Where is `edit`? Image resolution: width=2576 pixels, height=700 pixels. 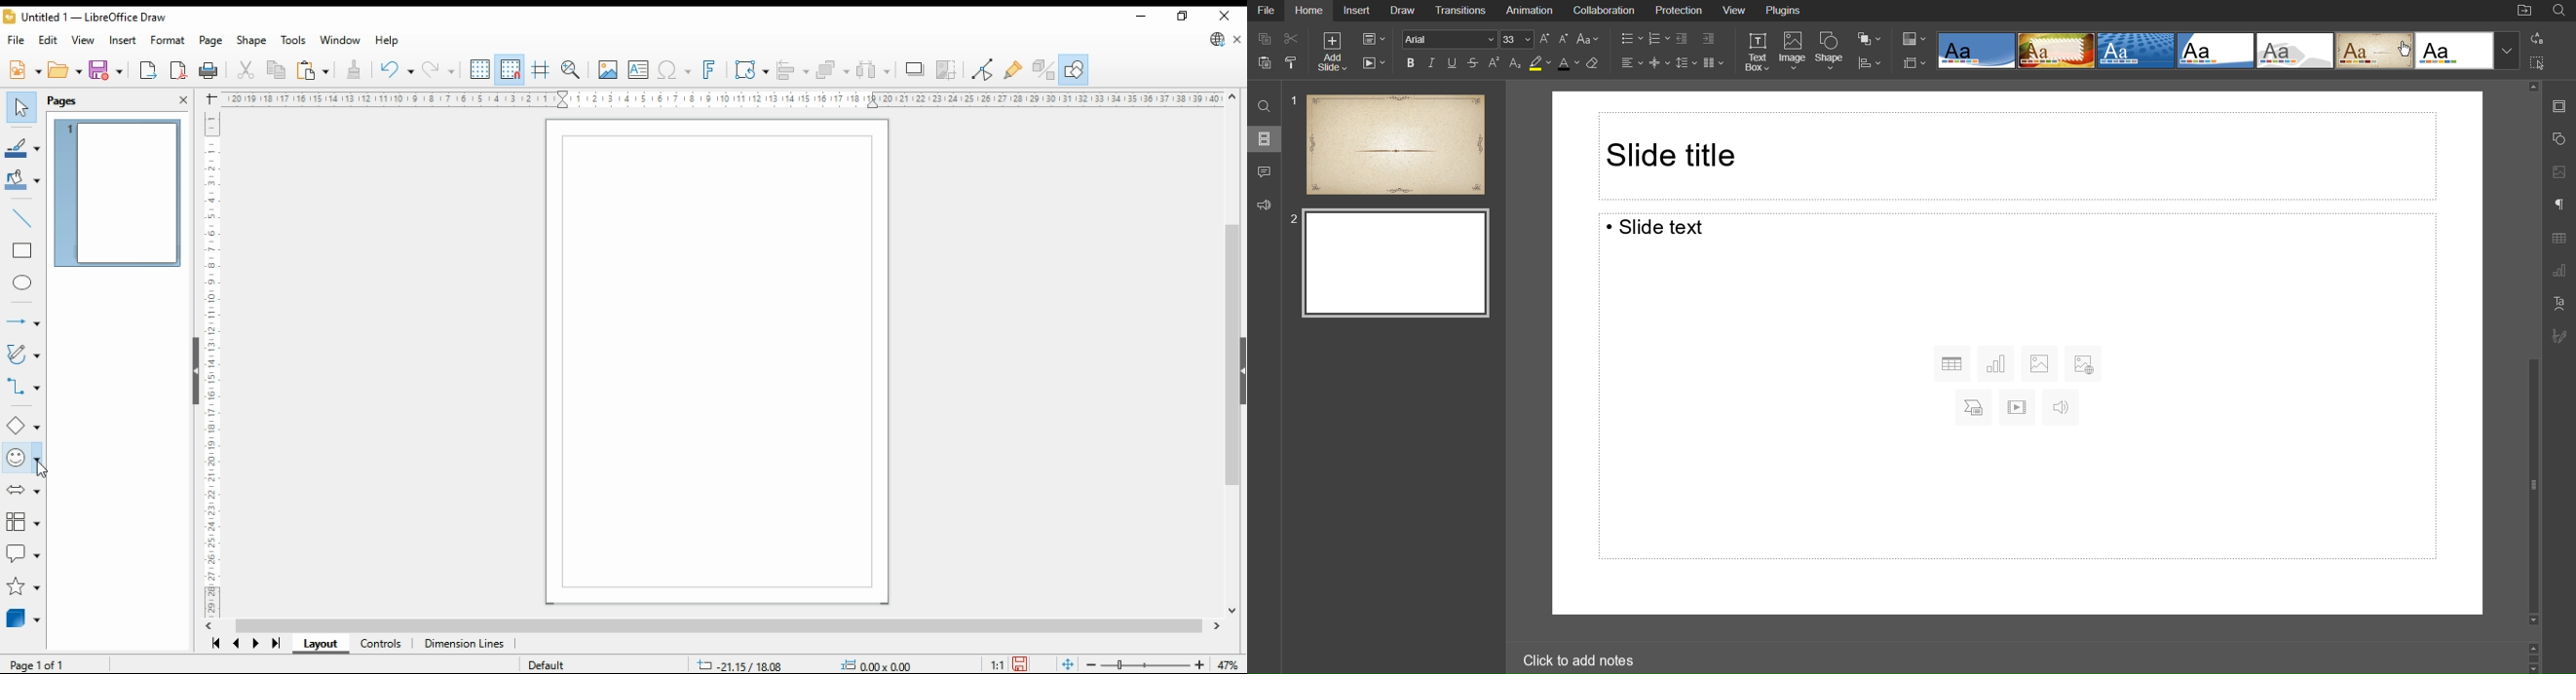 edit is located at coordinates (48, 41).